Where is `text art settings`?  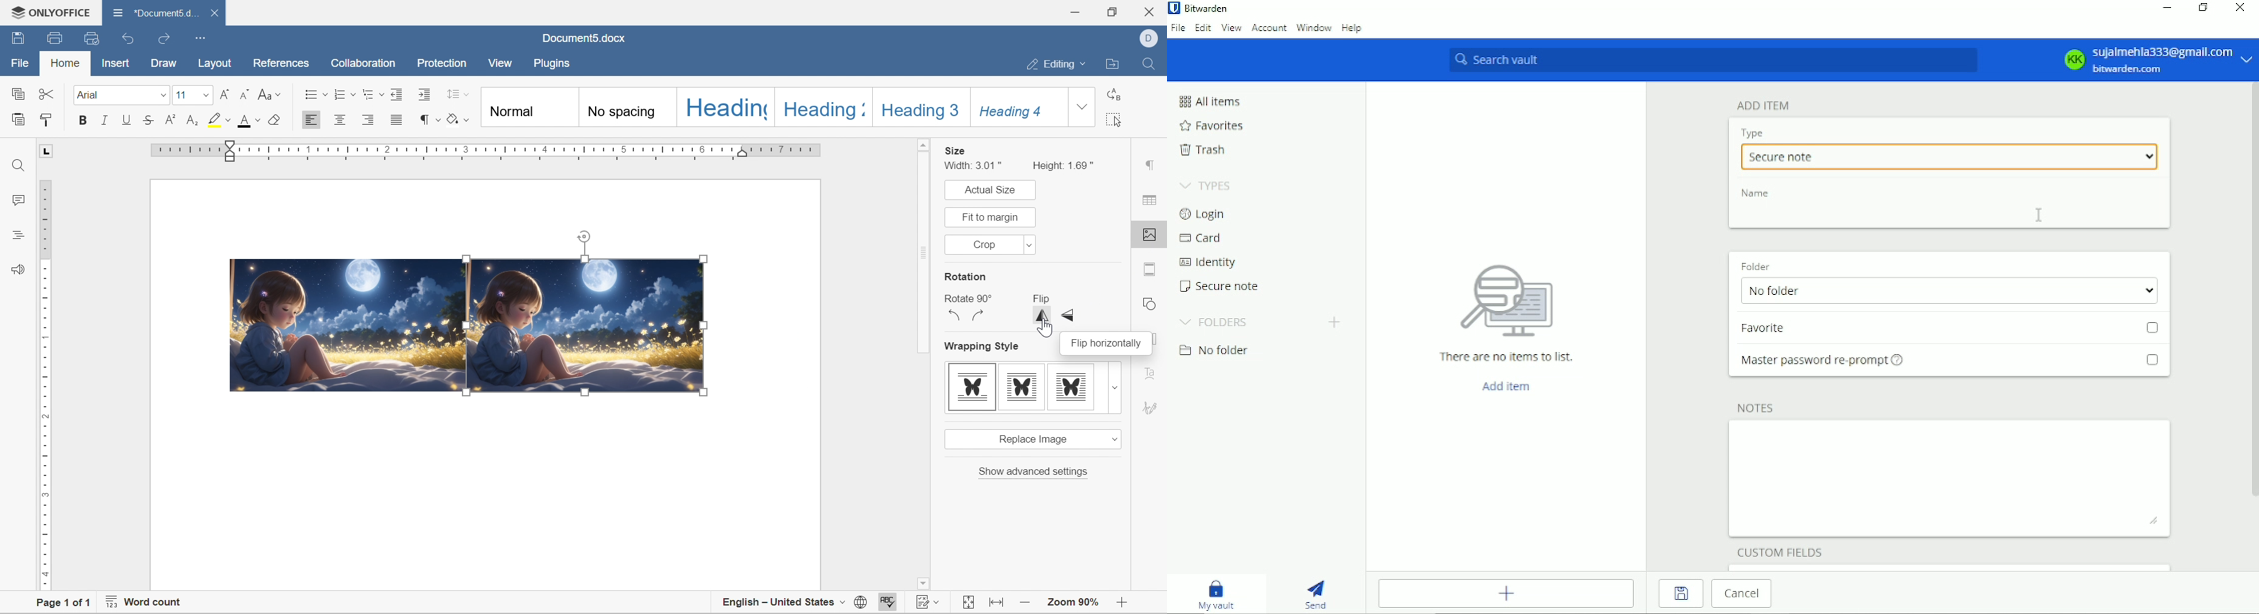 text art settings is located at coordinates (1152, 369).